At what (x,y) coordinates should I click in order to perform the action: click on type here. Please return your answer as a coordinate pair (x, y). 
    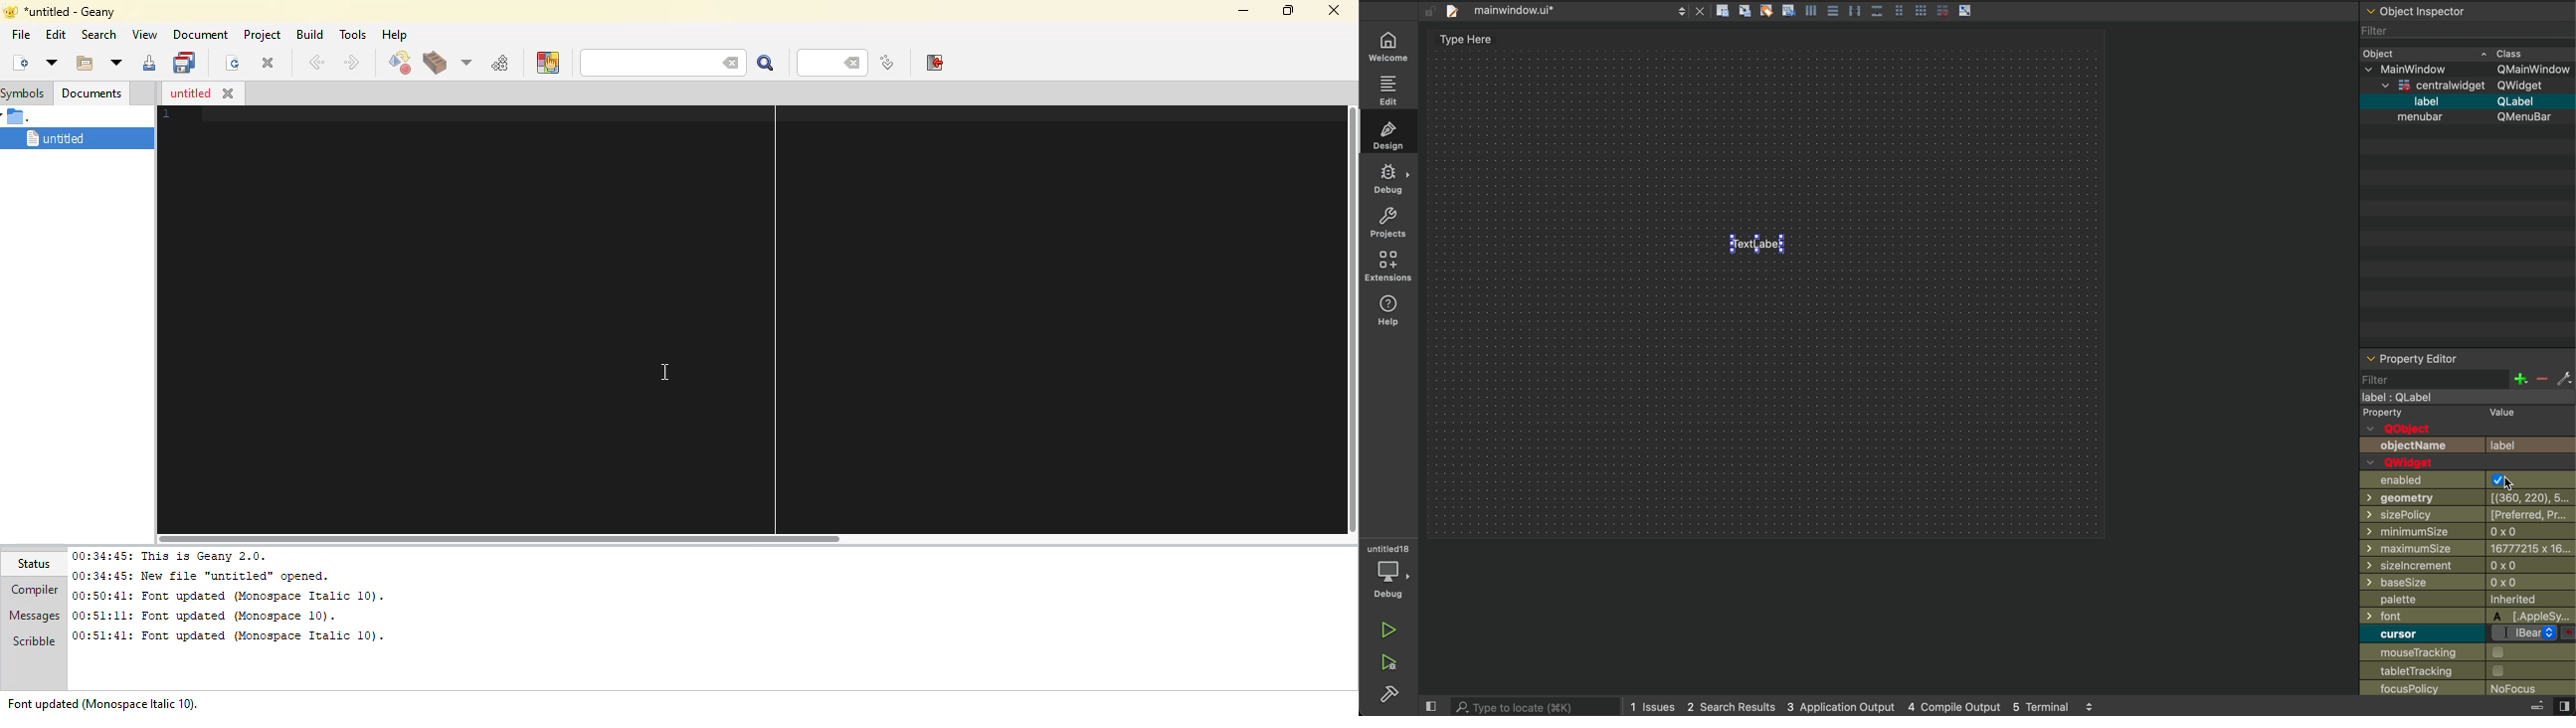
    Looking at the image, I should click on (1476, 44).